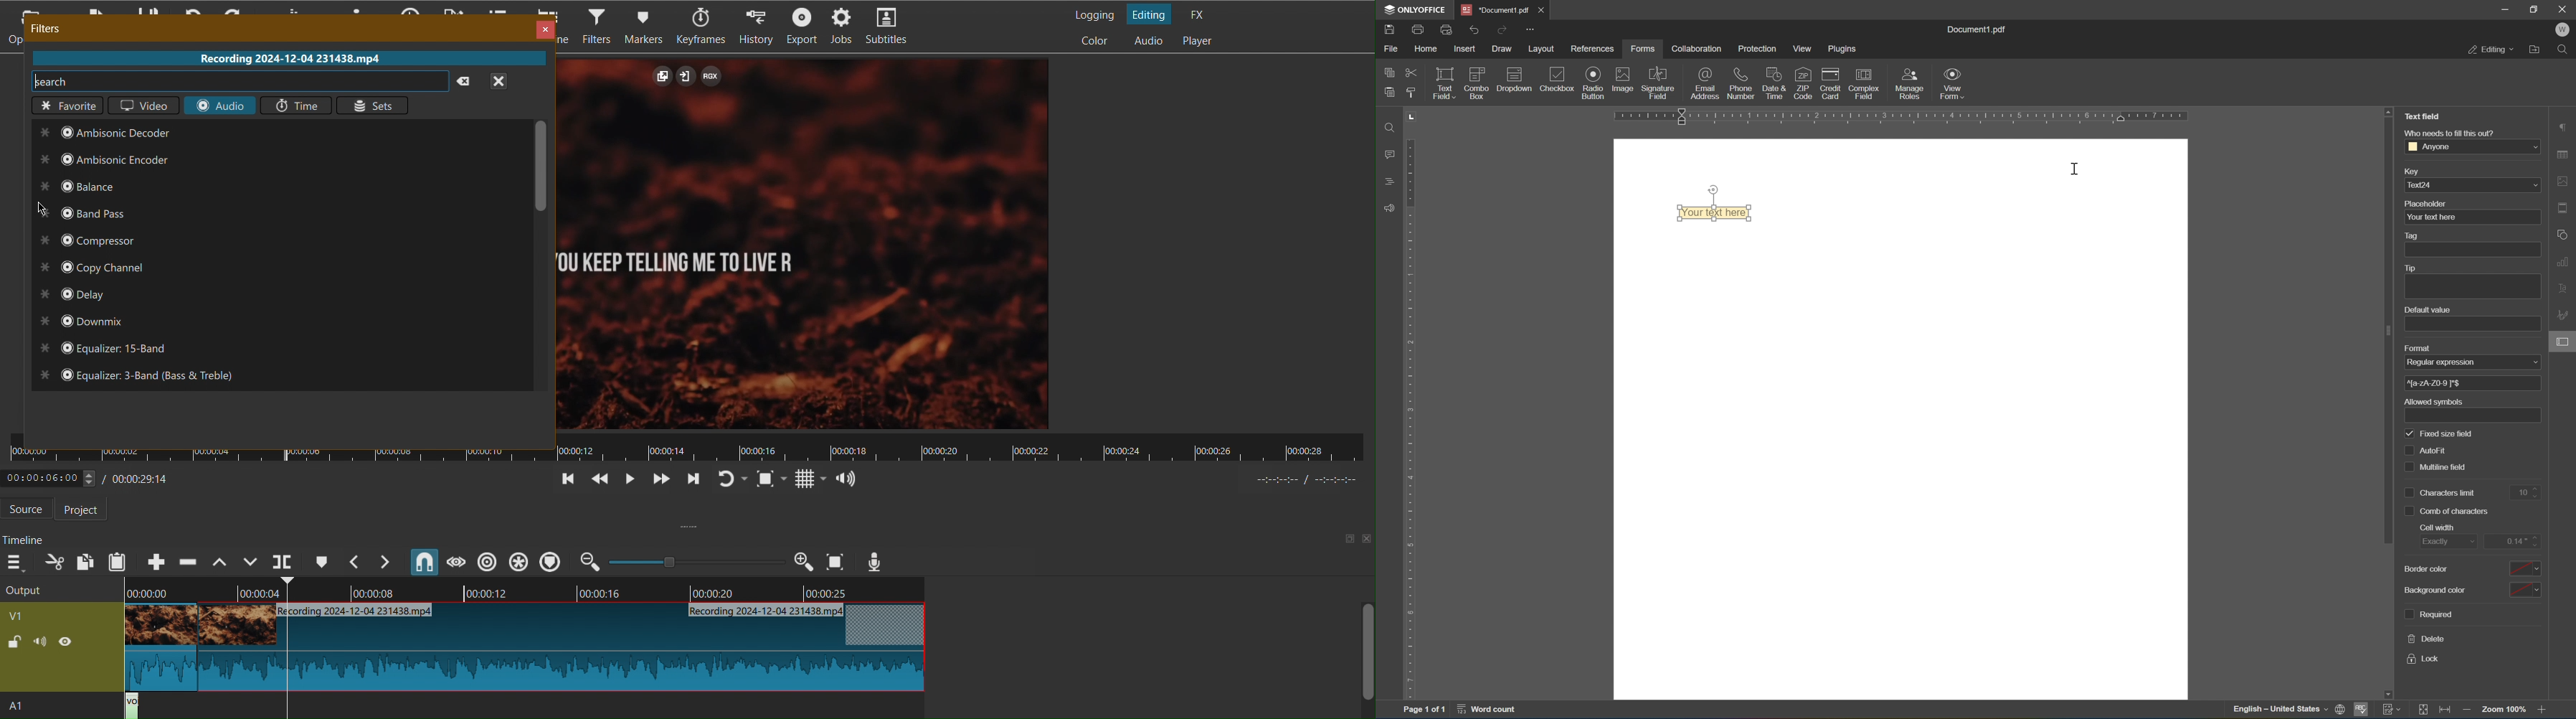 Image resolution: width=2576 pixels, height=728 pixels. Describe the element at coordinates (1474, 31) in the screenshot. I see `undo` at that location.